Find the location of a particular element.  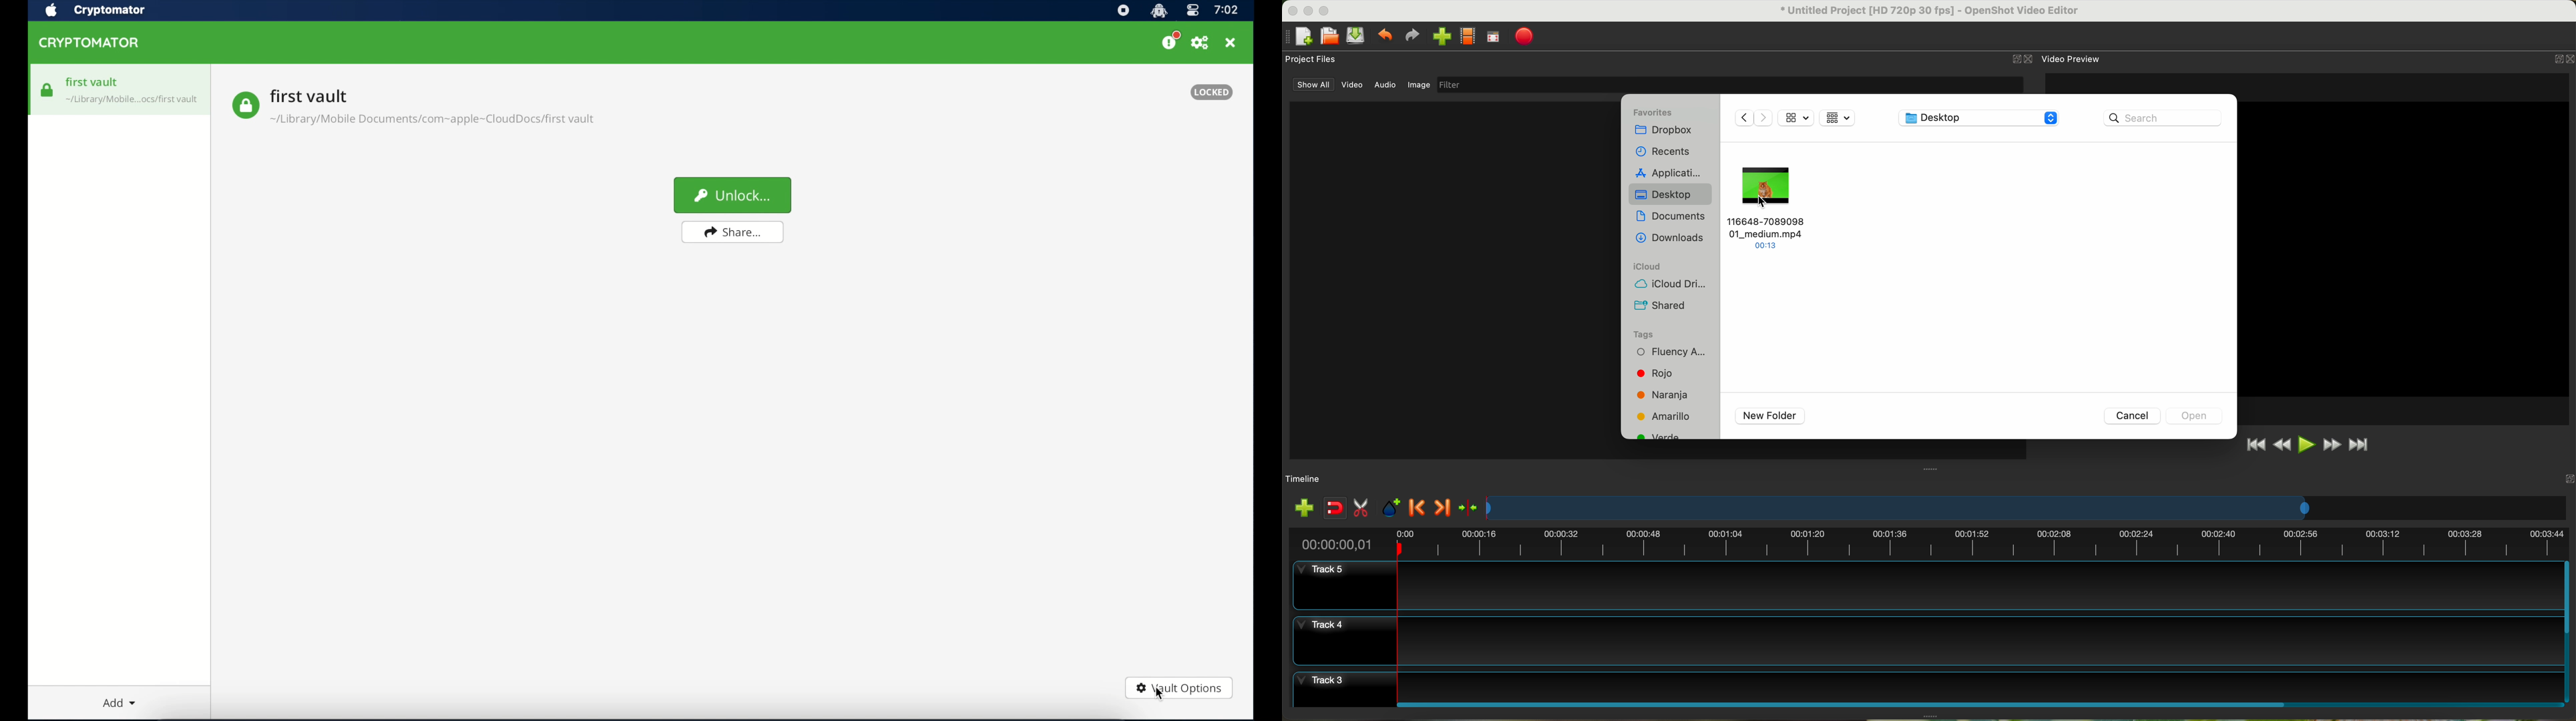

window files is located at coordinates (1451, 280).